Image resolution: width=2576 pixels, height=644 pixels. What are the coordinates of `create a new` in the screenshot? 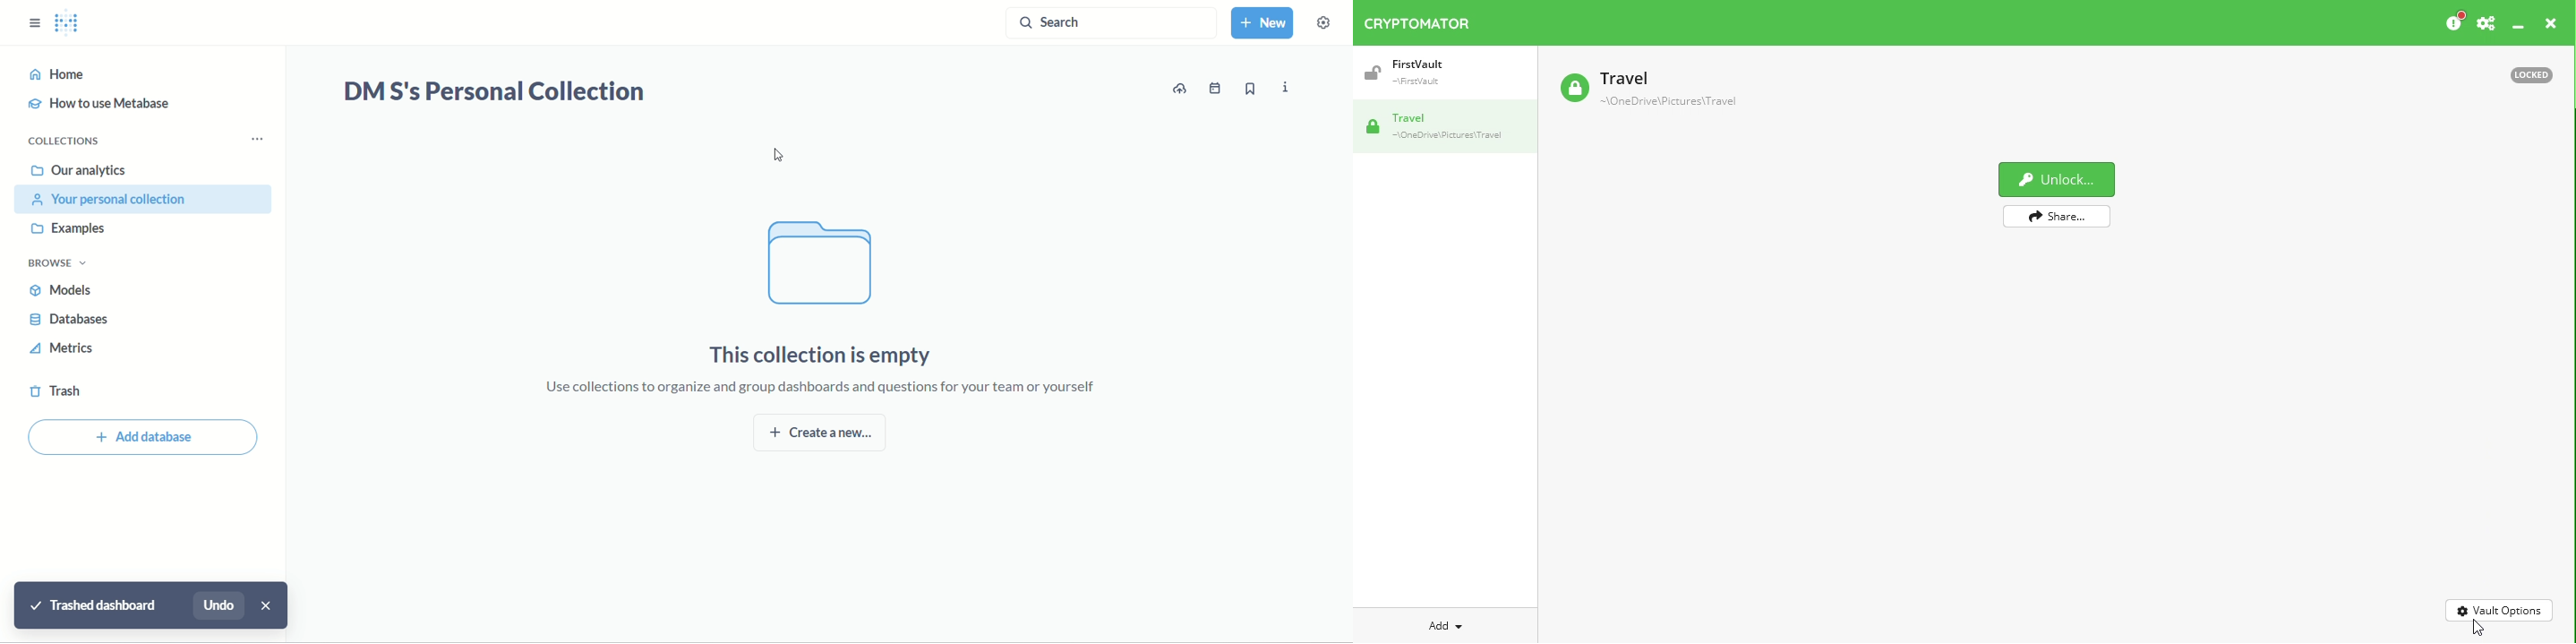 It's located at (824, 434).